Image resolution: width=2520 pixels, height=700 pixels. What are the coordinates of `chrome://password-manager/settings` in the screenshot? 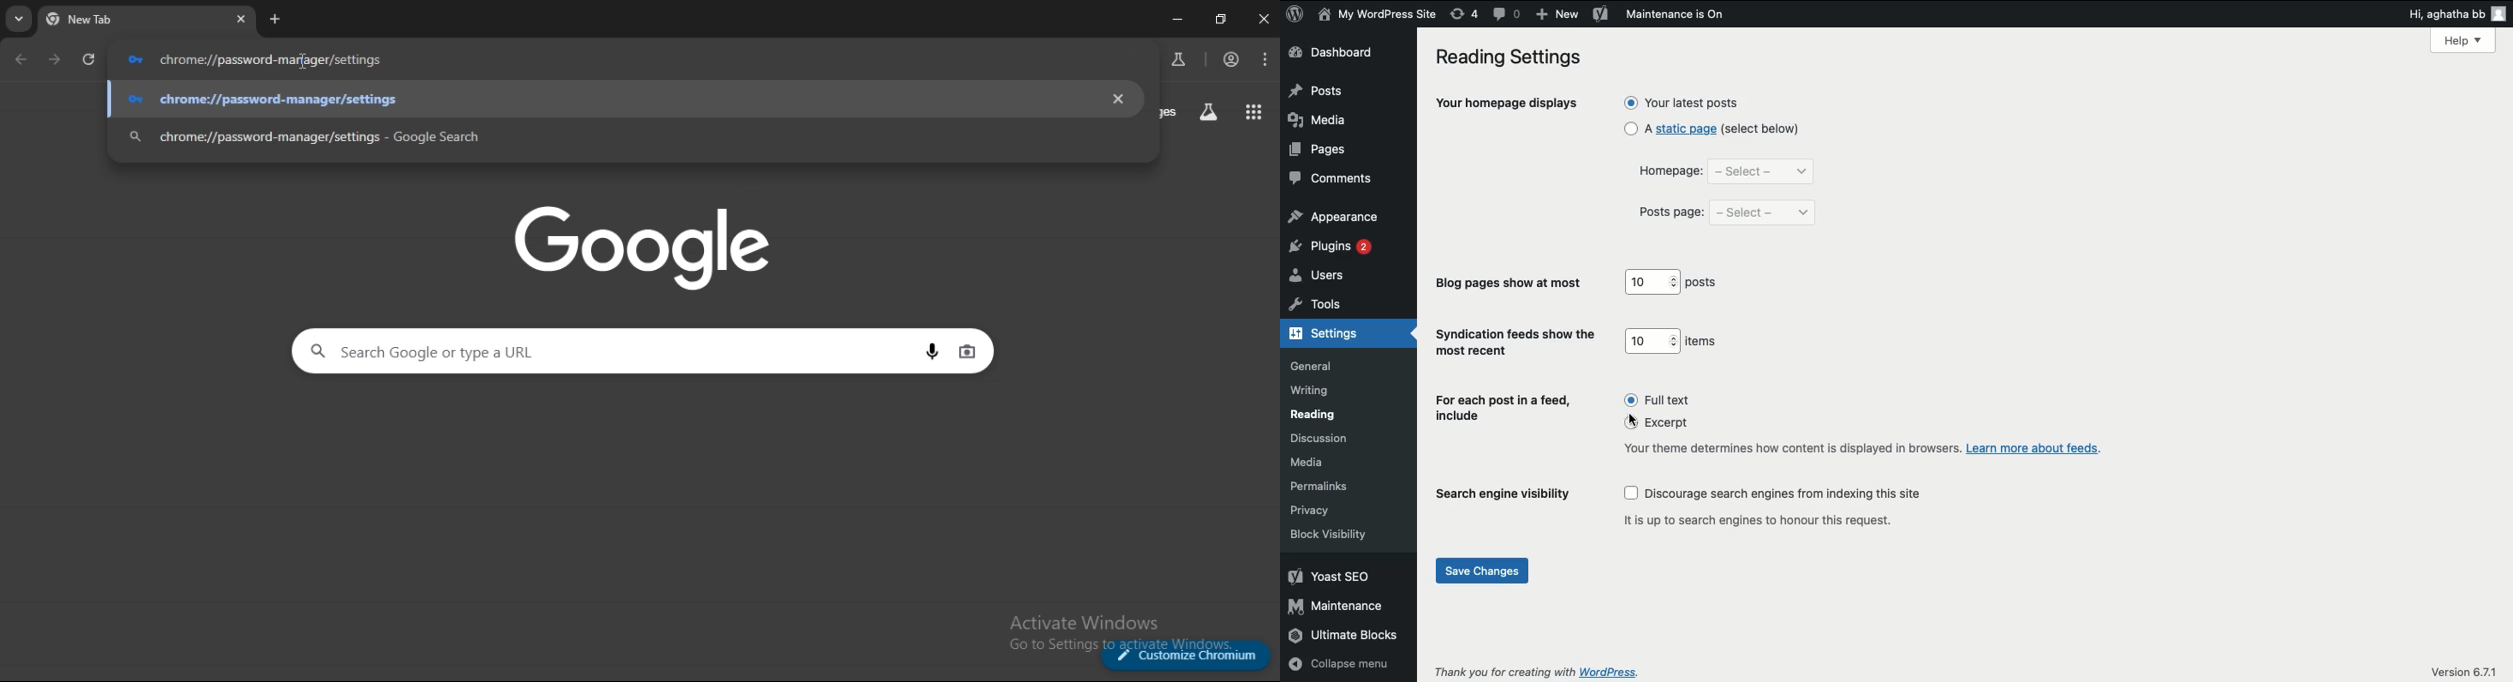 It's located at (609, 99).